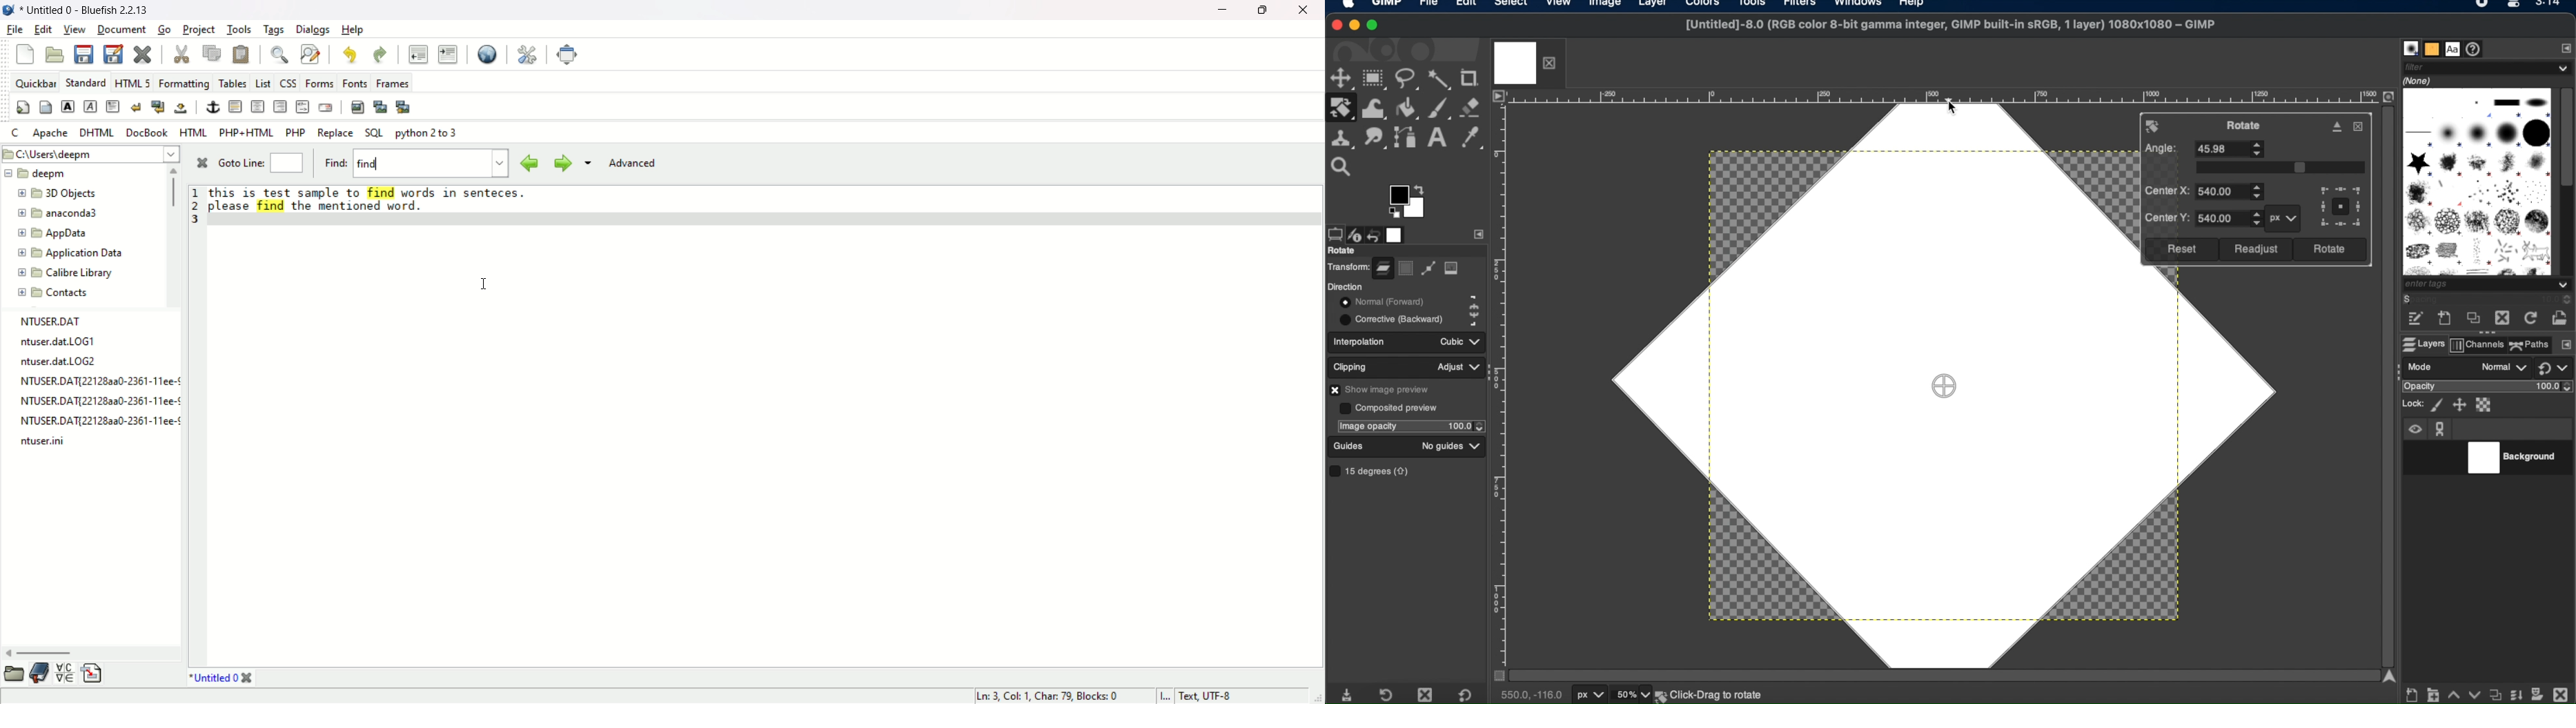 This screenshot has height=728, width=2576. What do you see at coordinates (92, 10) in the screenshot?
I see `title` at bounding box center [92, 10].